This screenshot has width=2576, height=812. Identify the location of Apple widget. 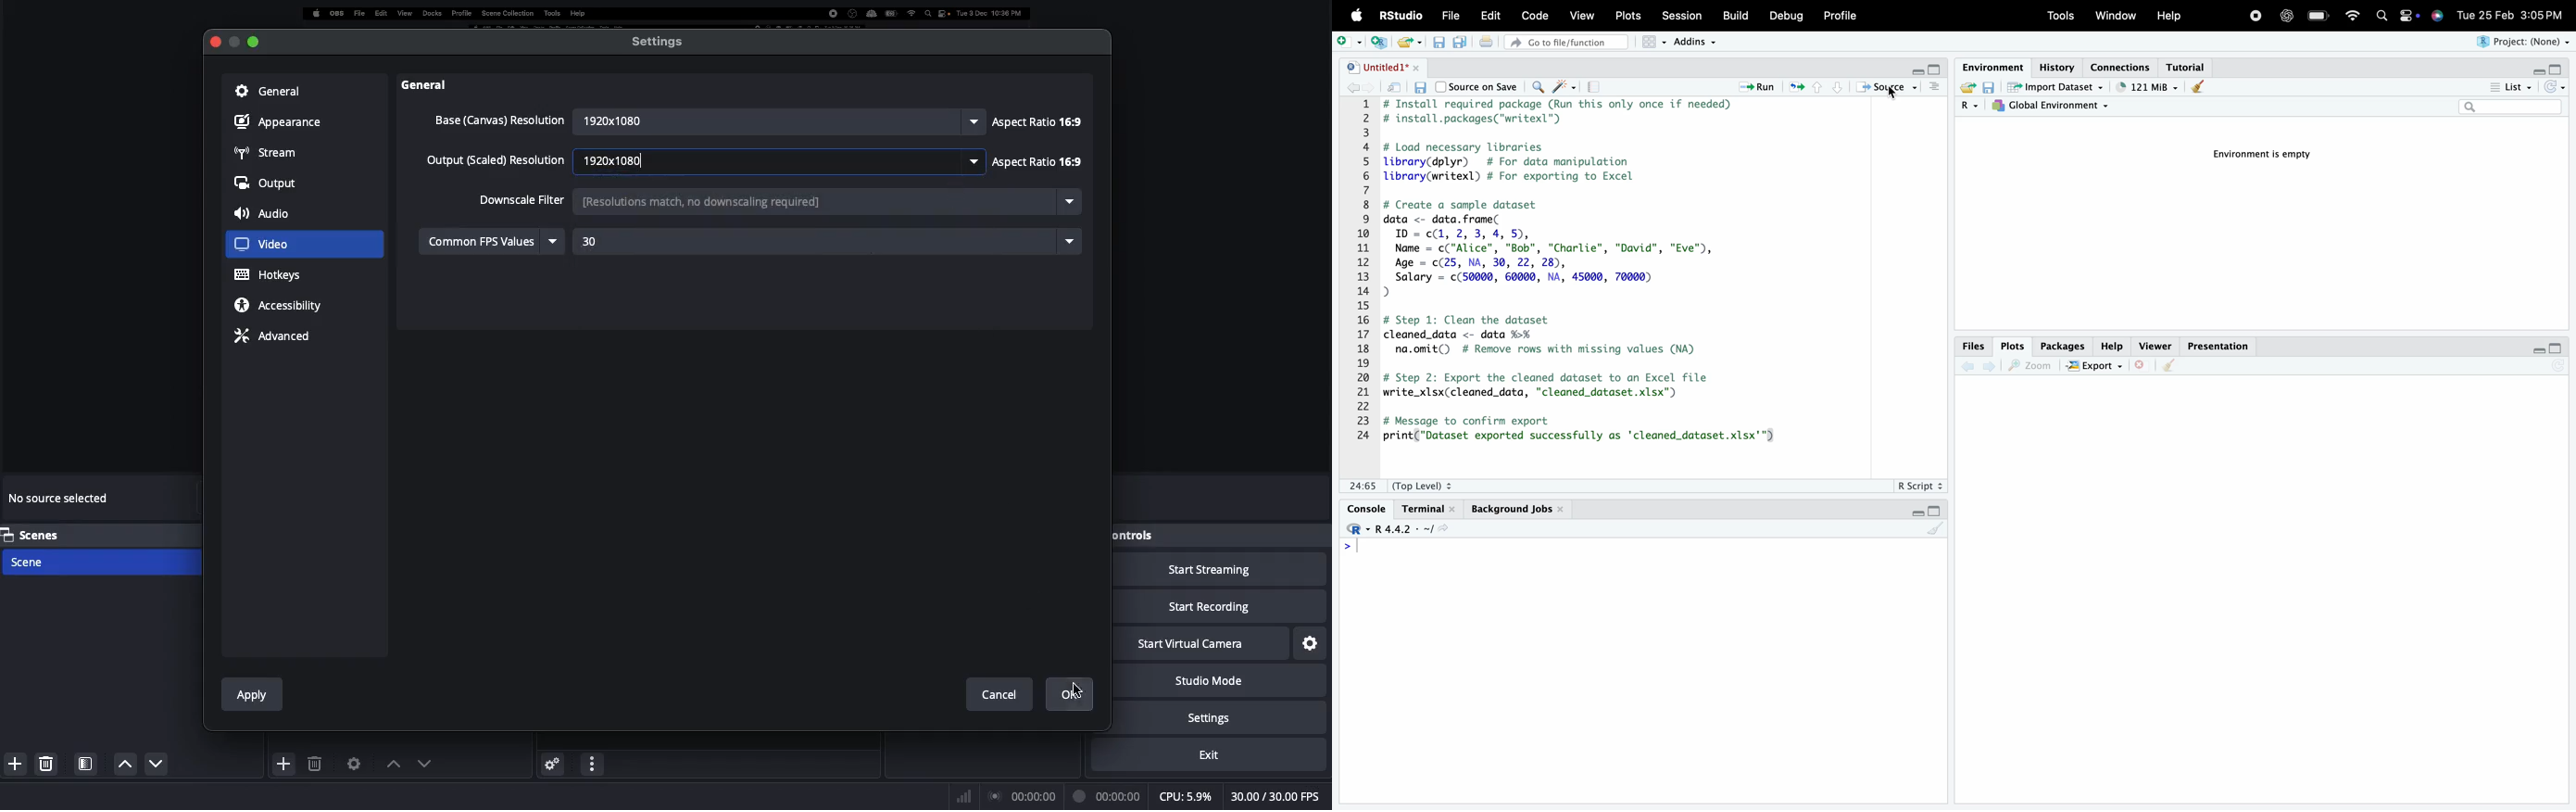
(2410, 17).